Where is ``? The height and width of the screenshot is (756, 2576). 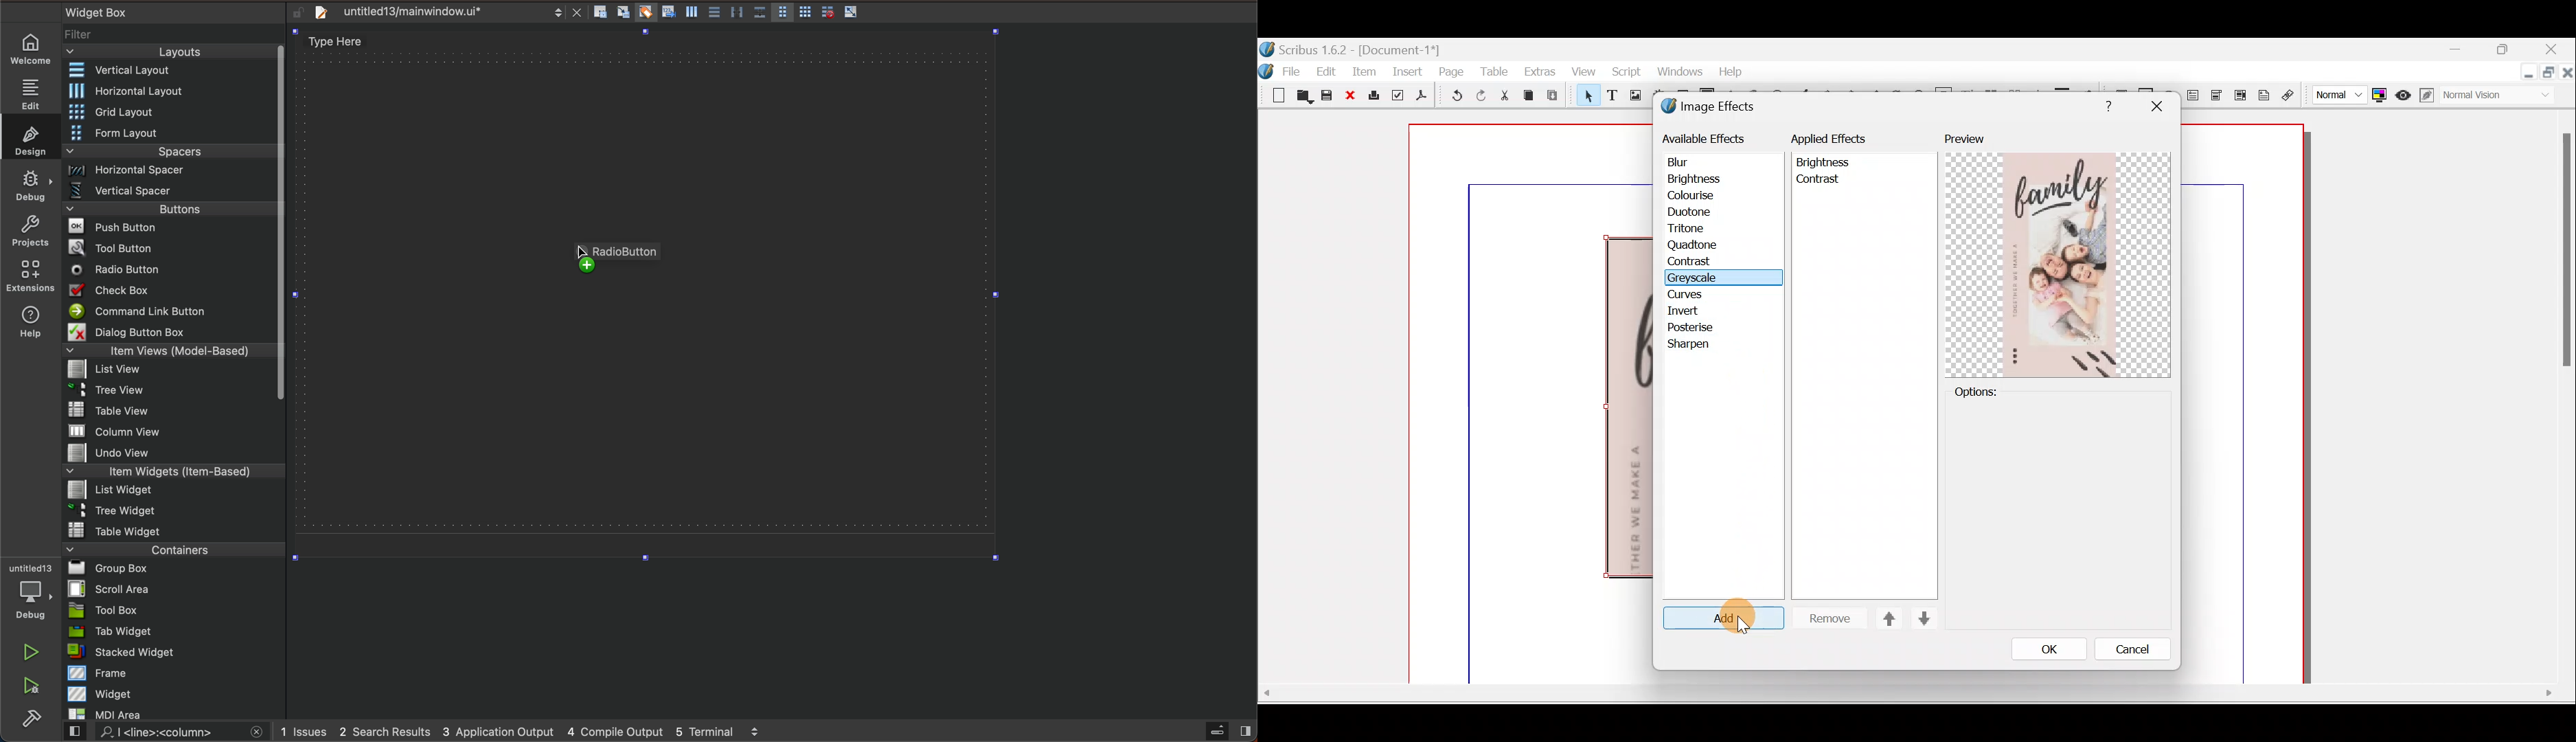
 is located at coordinates (759, 13).